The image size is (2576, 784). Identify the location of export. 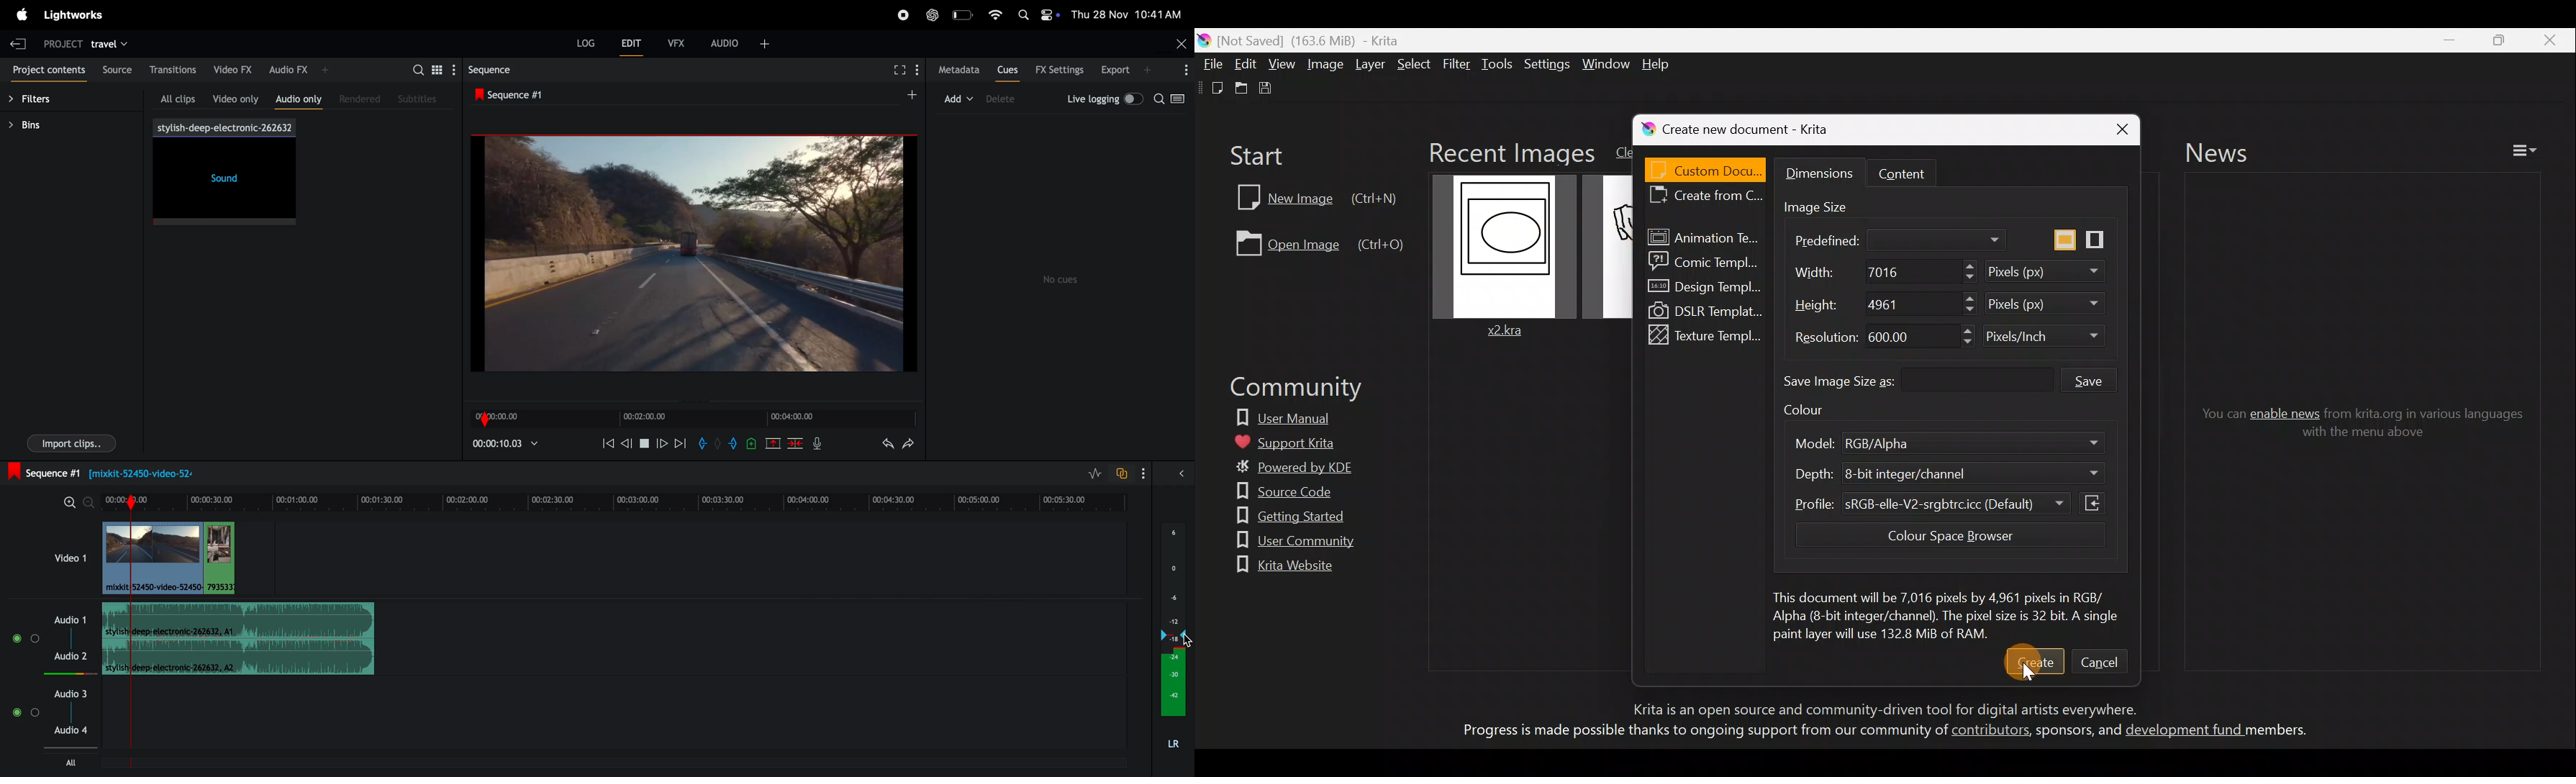
(1127, 70).